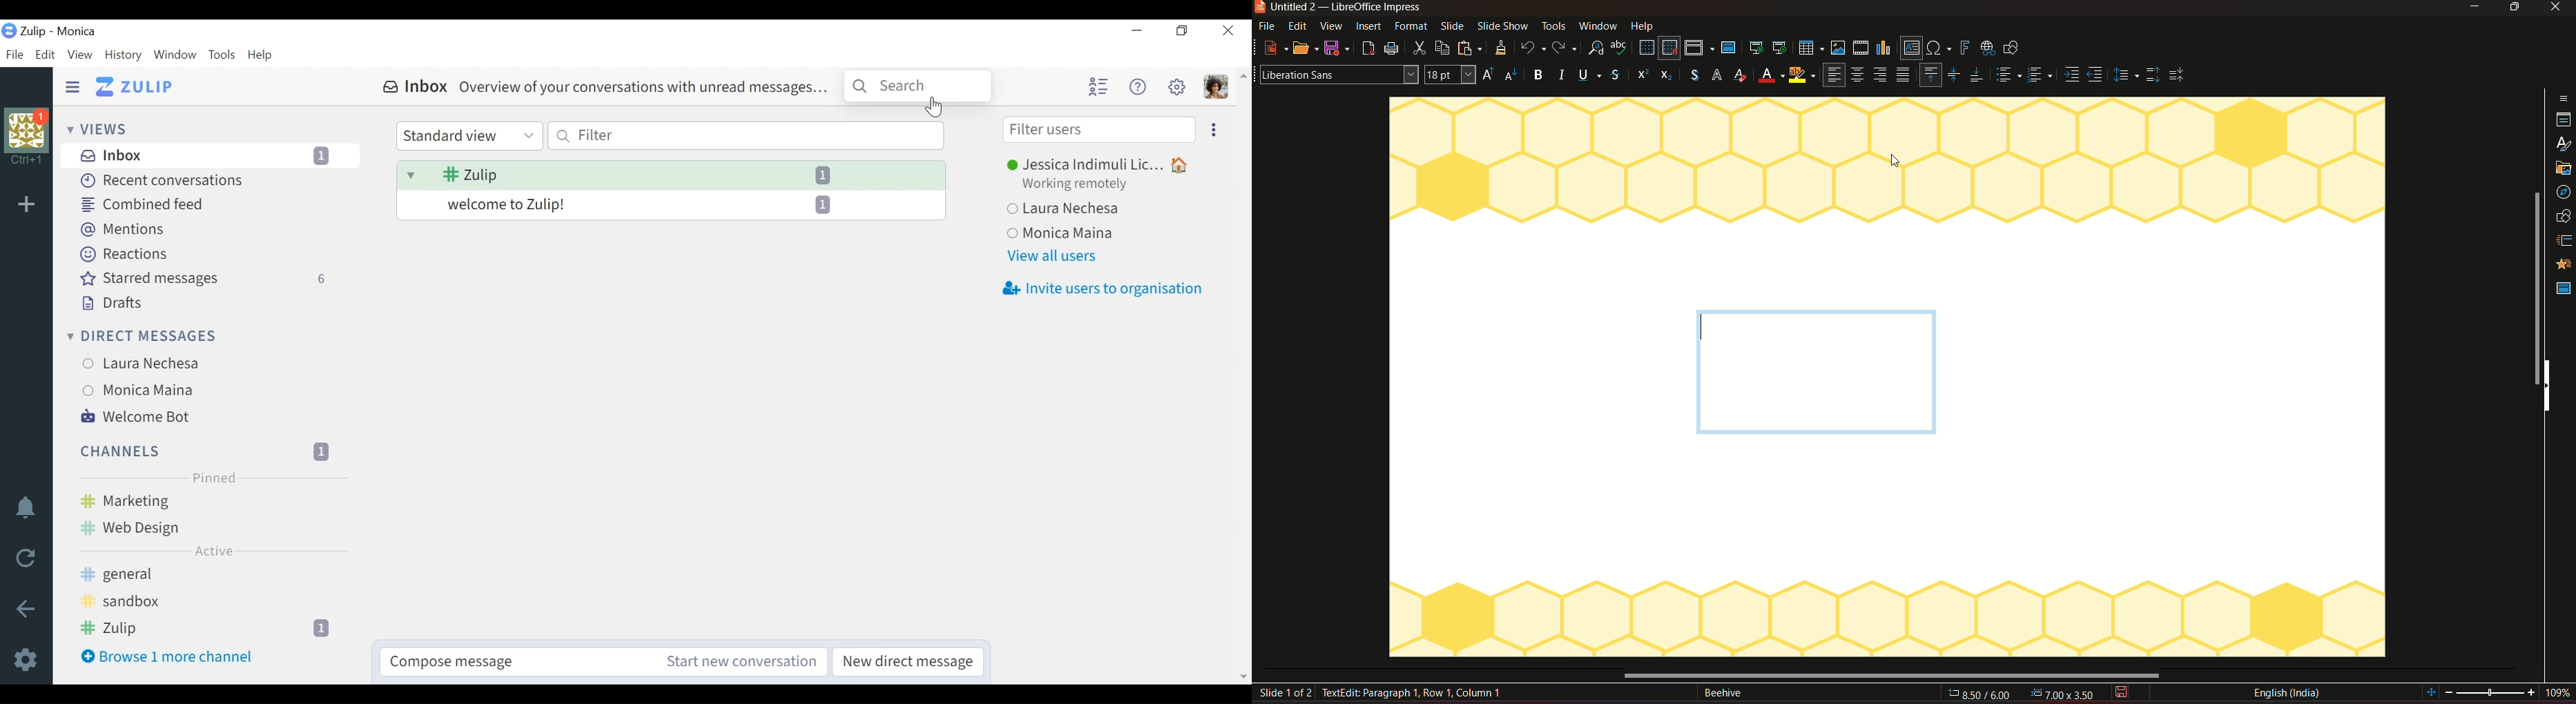 This screenshot has height=728, width=2576. Describe the element at coordinates (1977, 75) in the screenshot. I see `Align bottom` at that location.